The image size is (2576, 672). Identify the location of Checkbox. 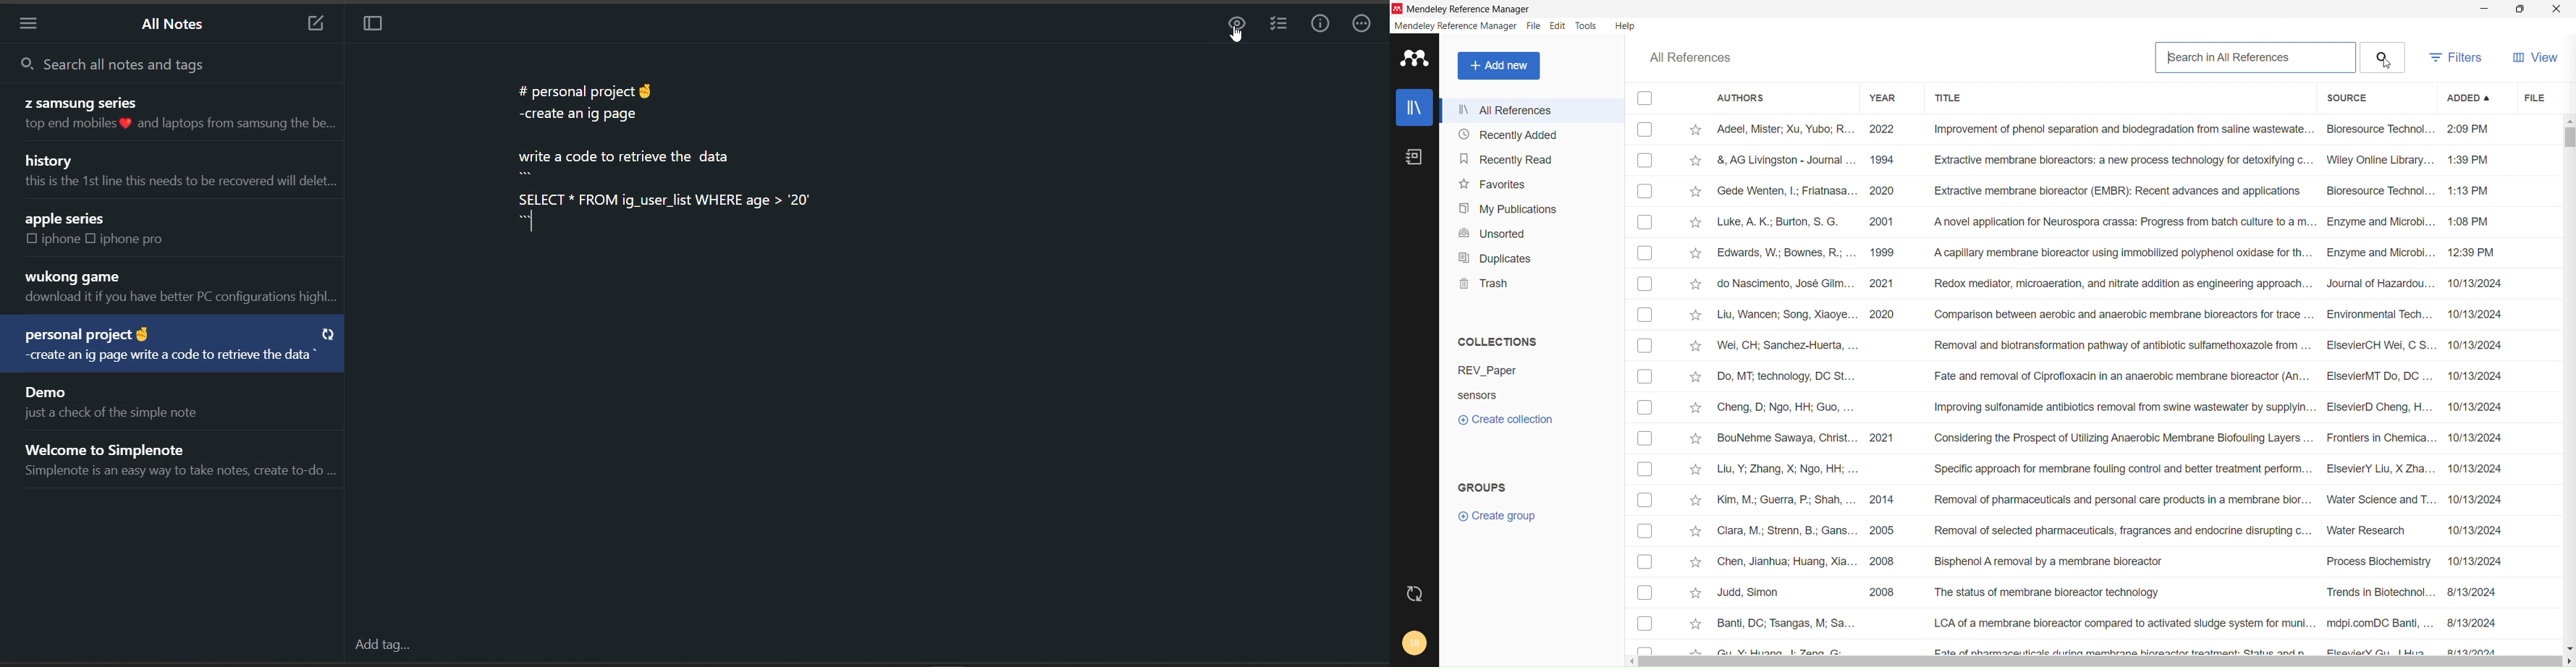
(1643, 470).